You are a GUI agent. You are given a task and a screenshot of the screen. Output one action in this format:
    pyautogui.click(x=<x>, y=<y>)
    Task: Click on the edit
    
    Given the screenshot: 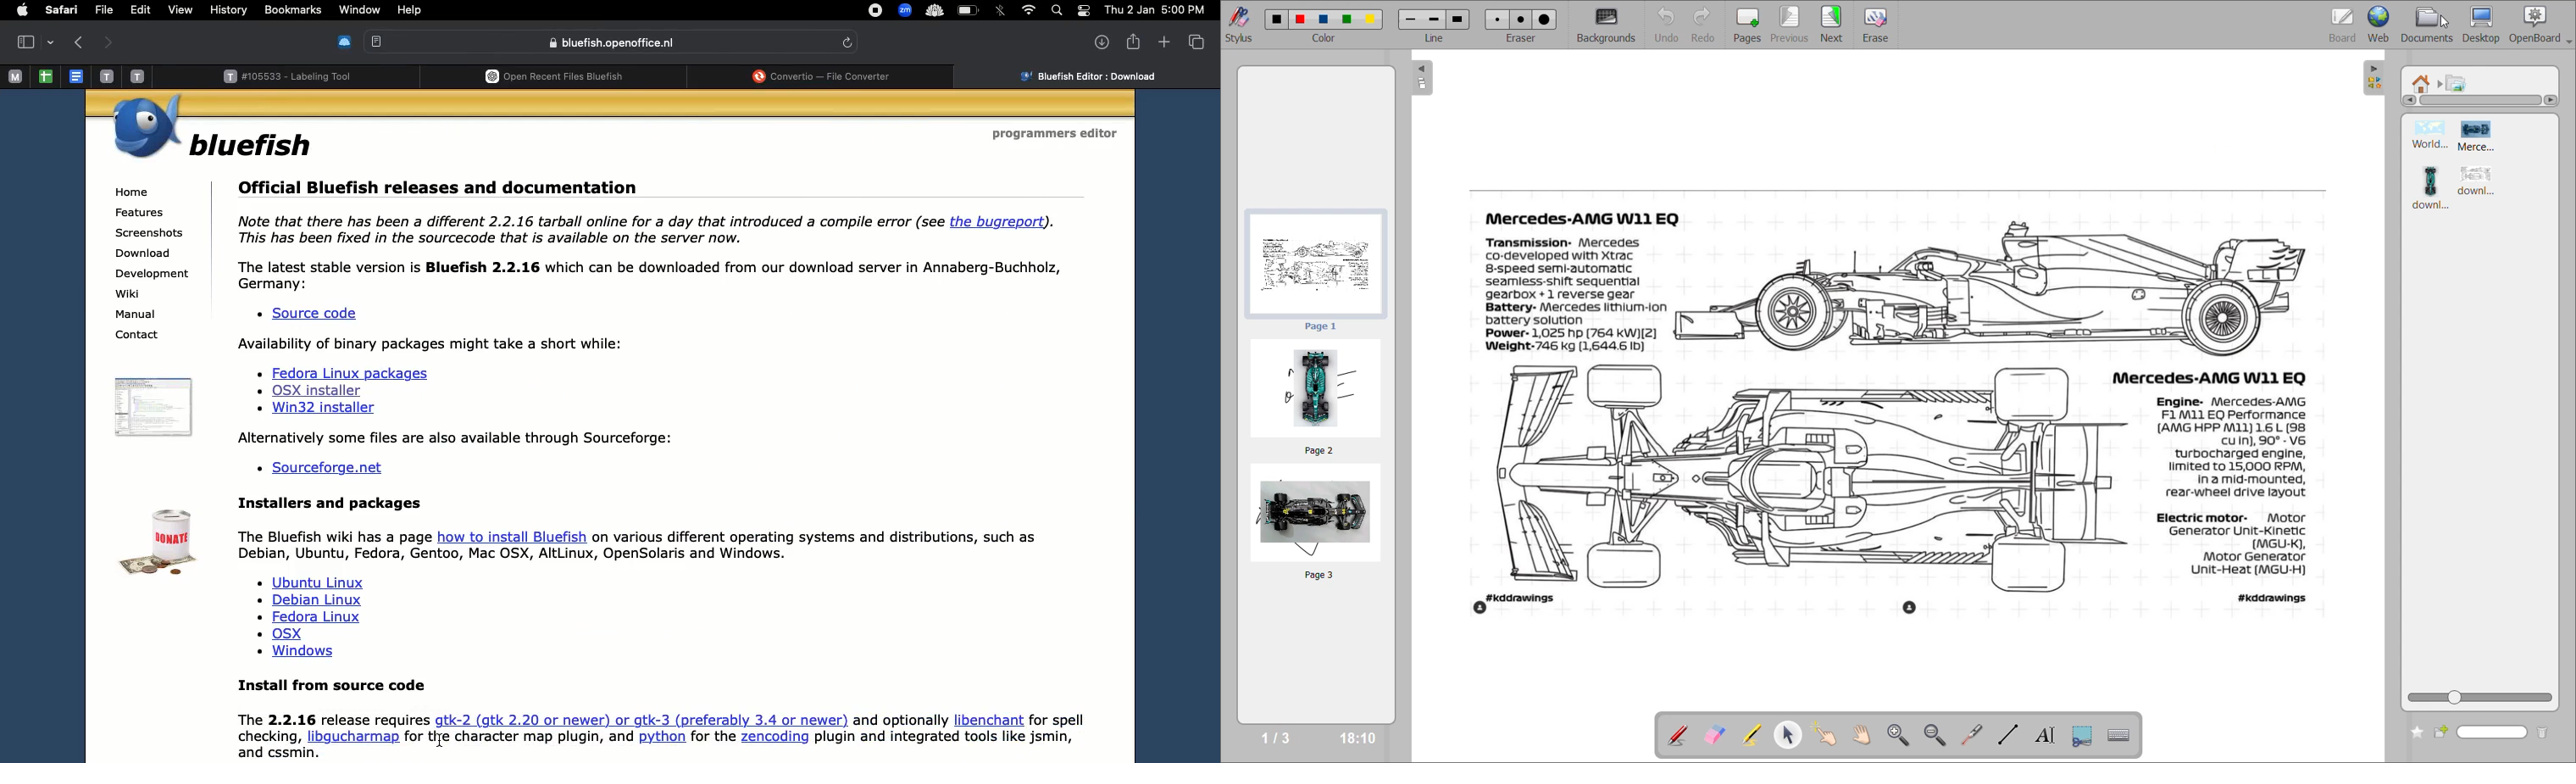 What is the action you would take?
    pyautogui.click(x=154, y=10)
    